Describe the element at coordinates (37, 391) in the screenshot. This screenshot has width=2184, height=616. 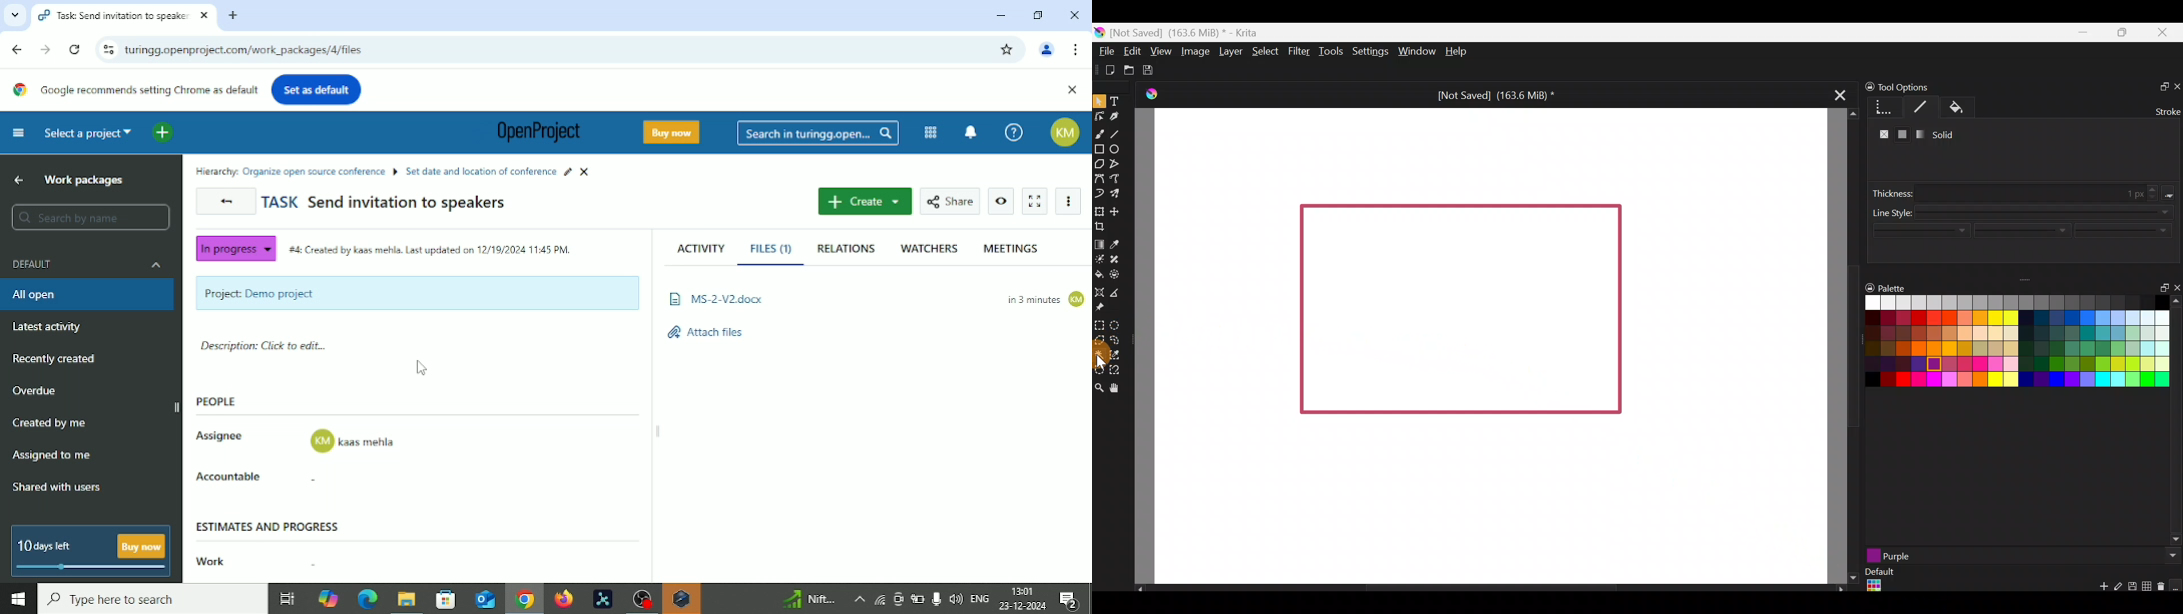
I see `Overdue` at that location.